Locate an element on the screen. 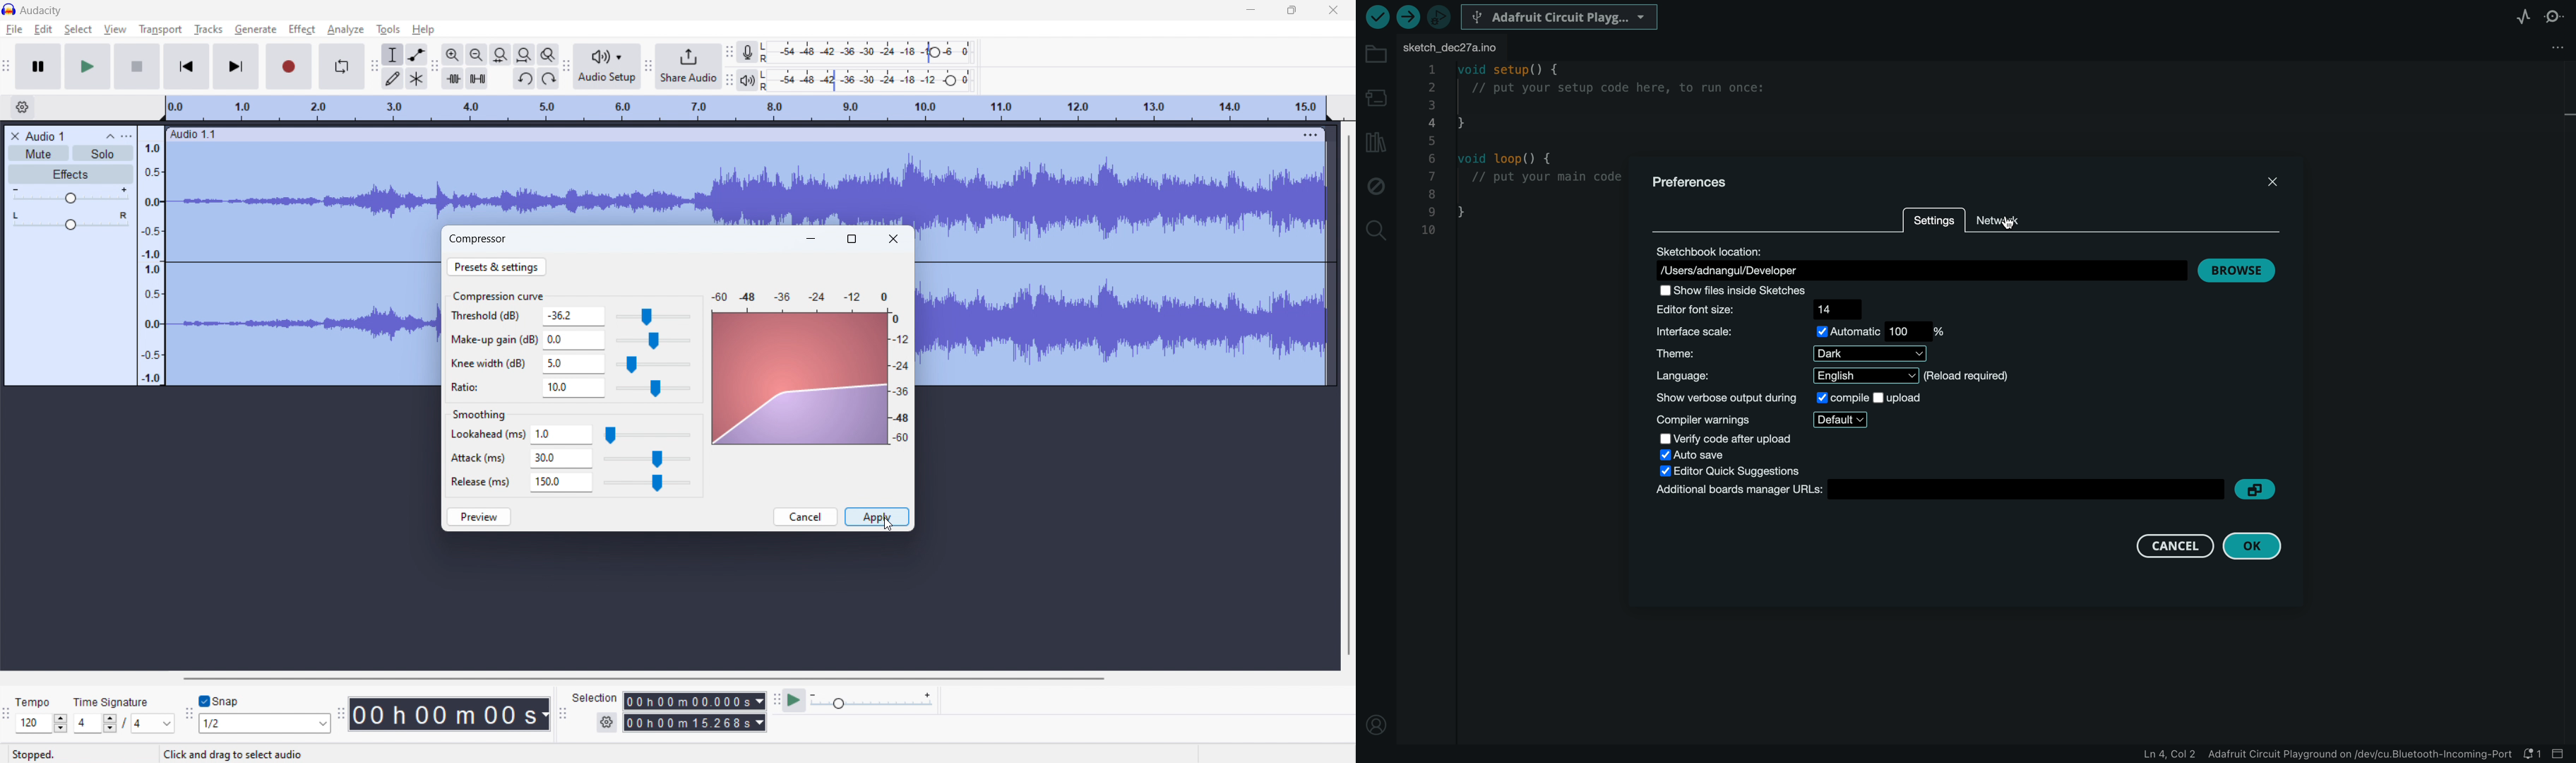  presets & settings is located at coordinates (496, 266).